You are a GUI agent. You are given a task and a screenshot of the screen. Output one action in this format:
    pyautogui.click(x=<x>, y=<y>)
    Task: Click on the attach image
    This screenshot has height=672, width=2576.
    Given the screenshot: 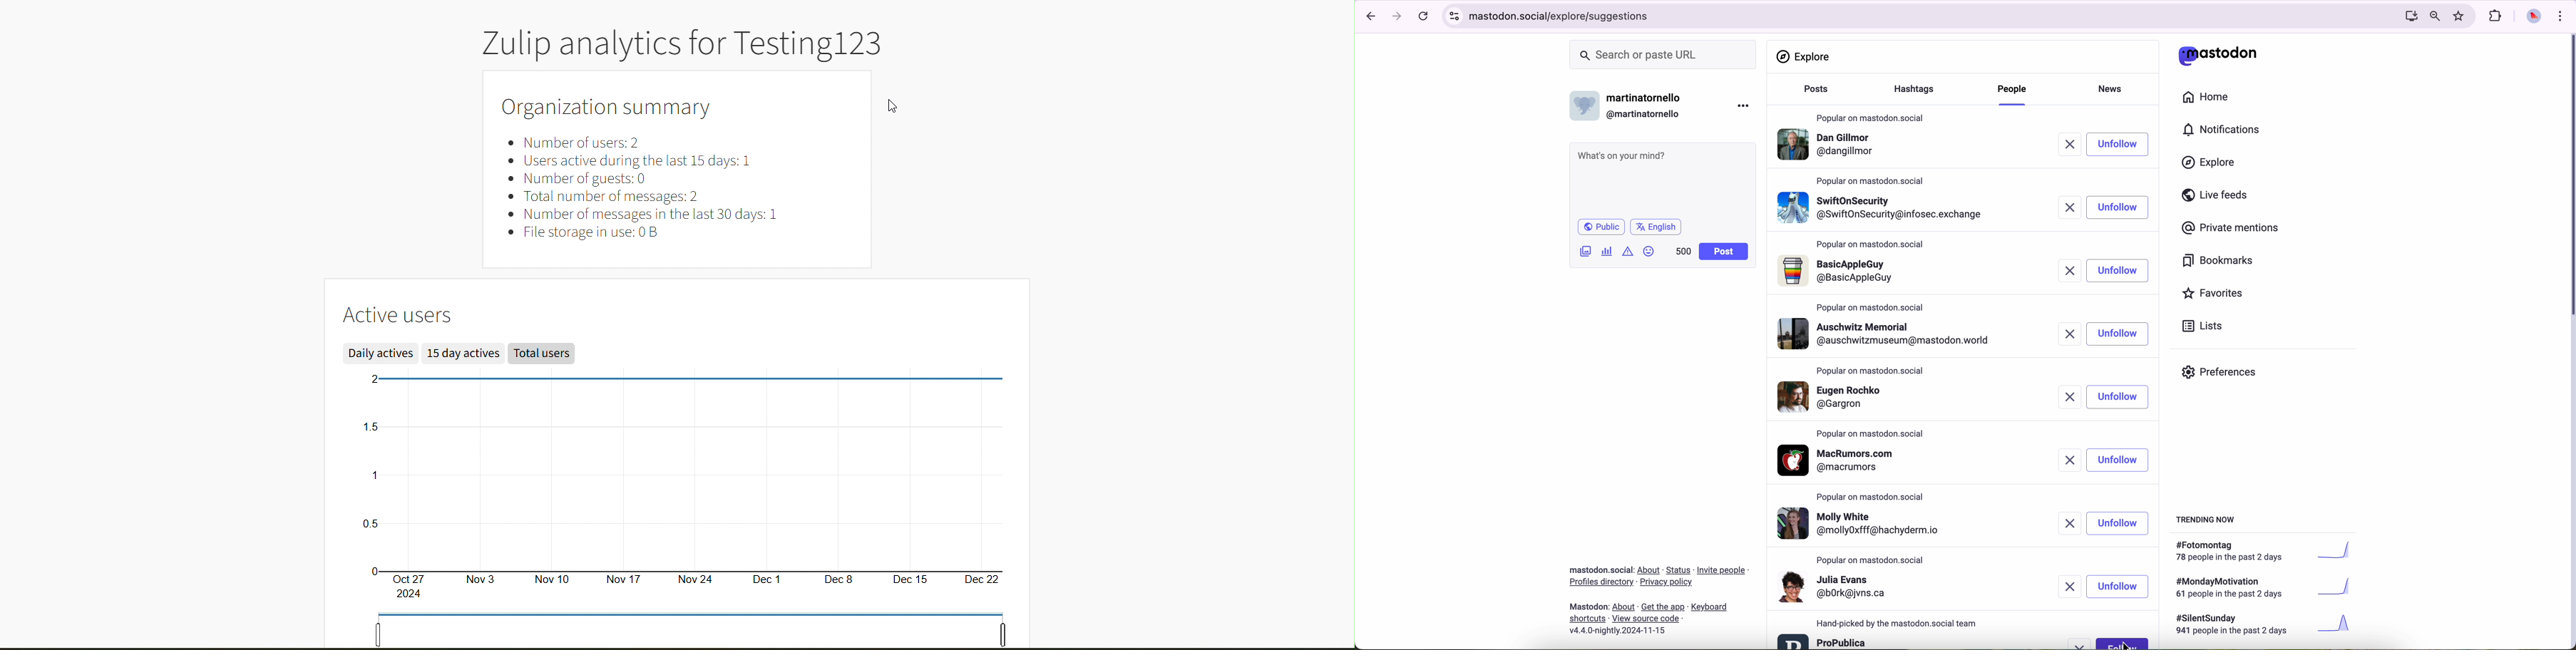 What is the action you would take?
    pyautogui.click(x=1586, y=251)
    